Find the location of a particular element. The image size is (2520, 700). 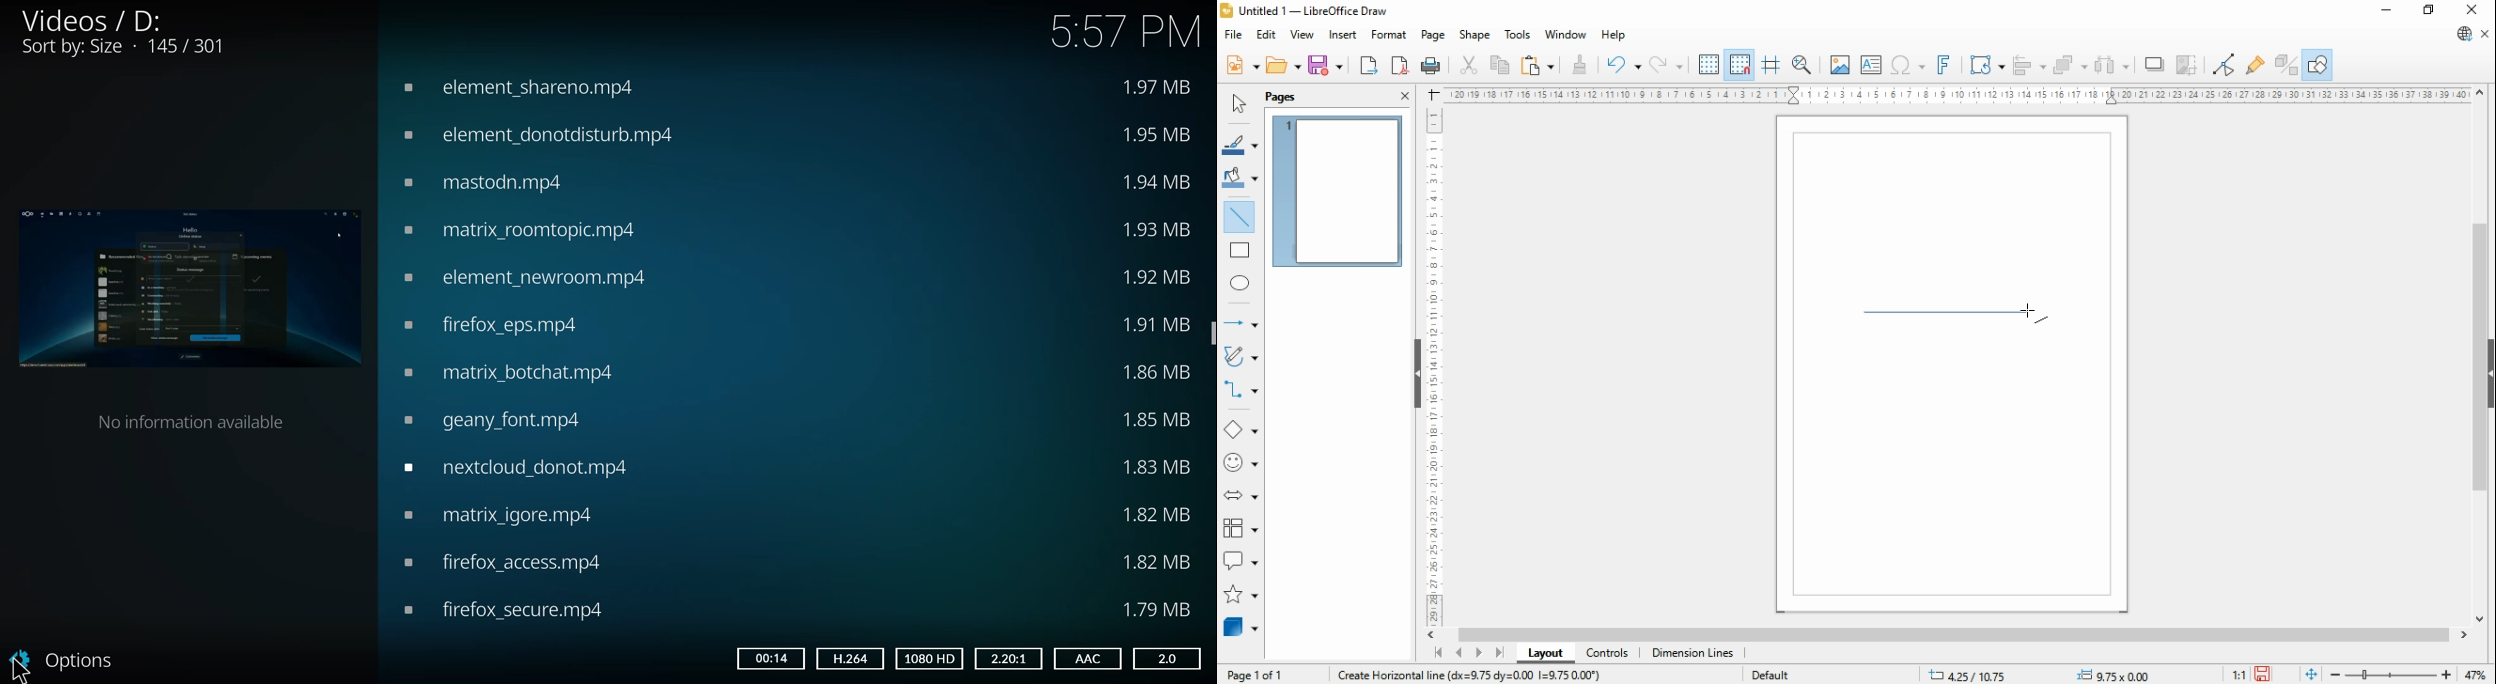

last page is located at coordinates (1500, 652).